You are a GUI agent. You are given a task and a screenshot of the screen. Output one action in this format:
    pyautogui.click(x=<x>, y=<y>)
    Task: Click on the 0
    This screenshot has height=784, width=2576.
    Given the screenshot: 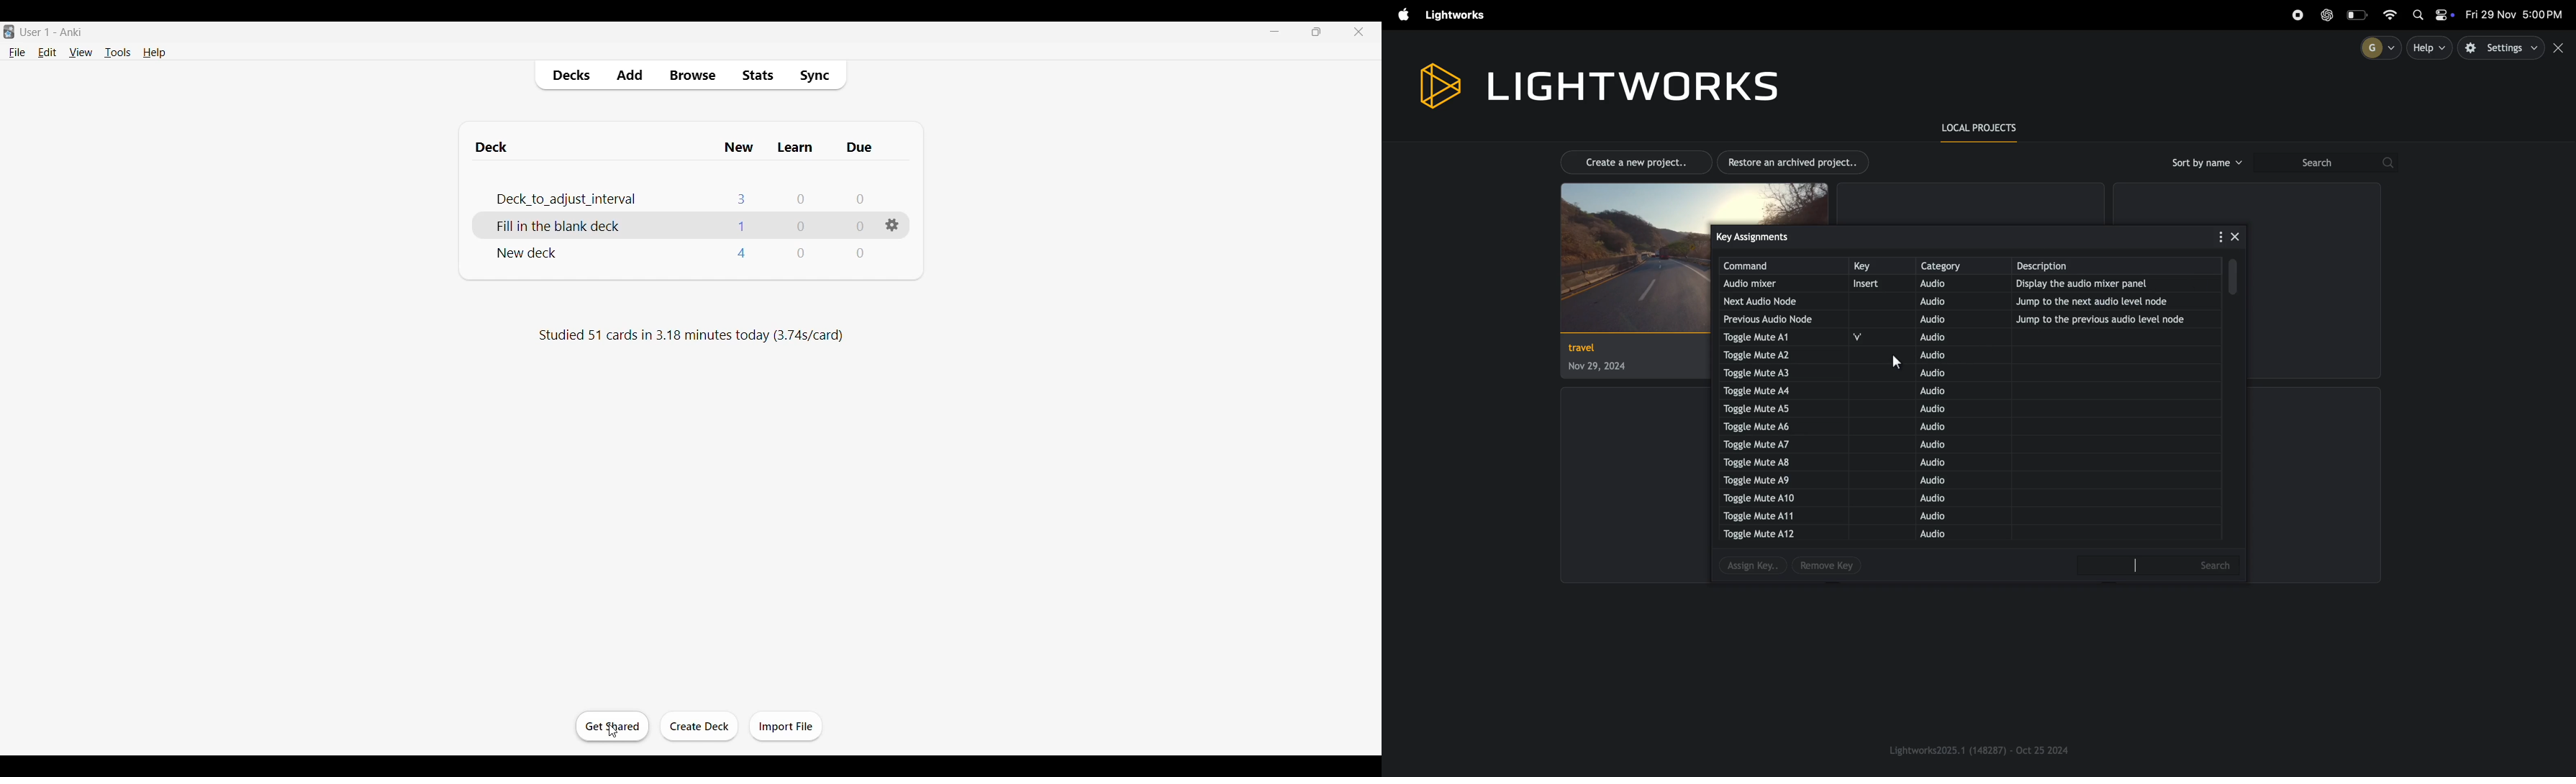 What is the action you would take?
    pyautogui.click(x=861, y=199)
    